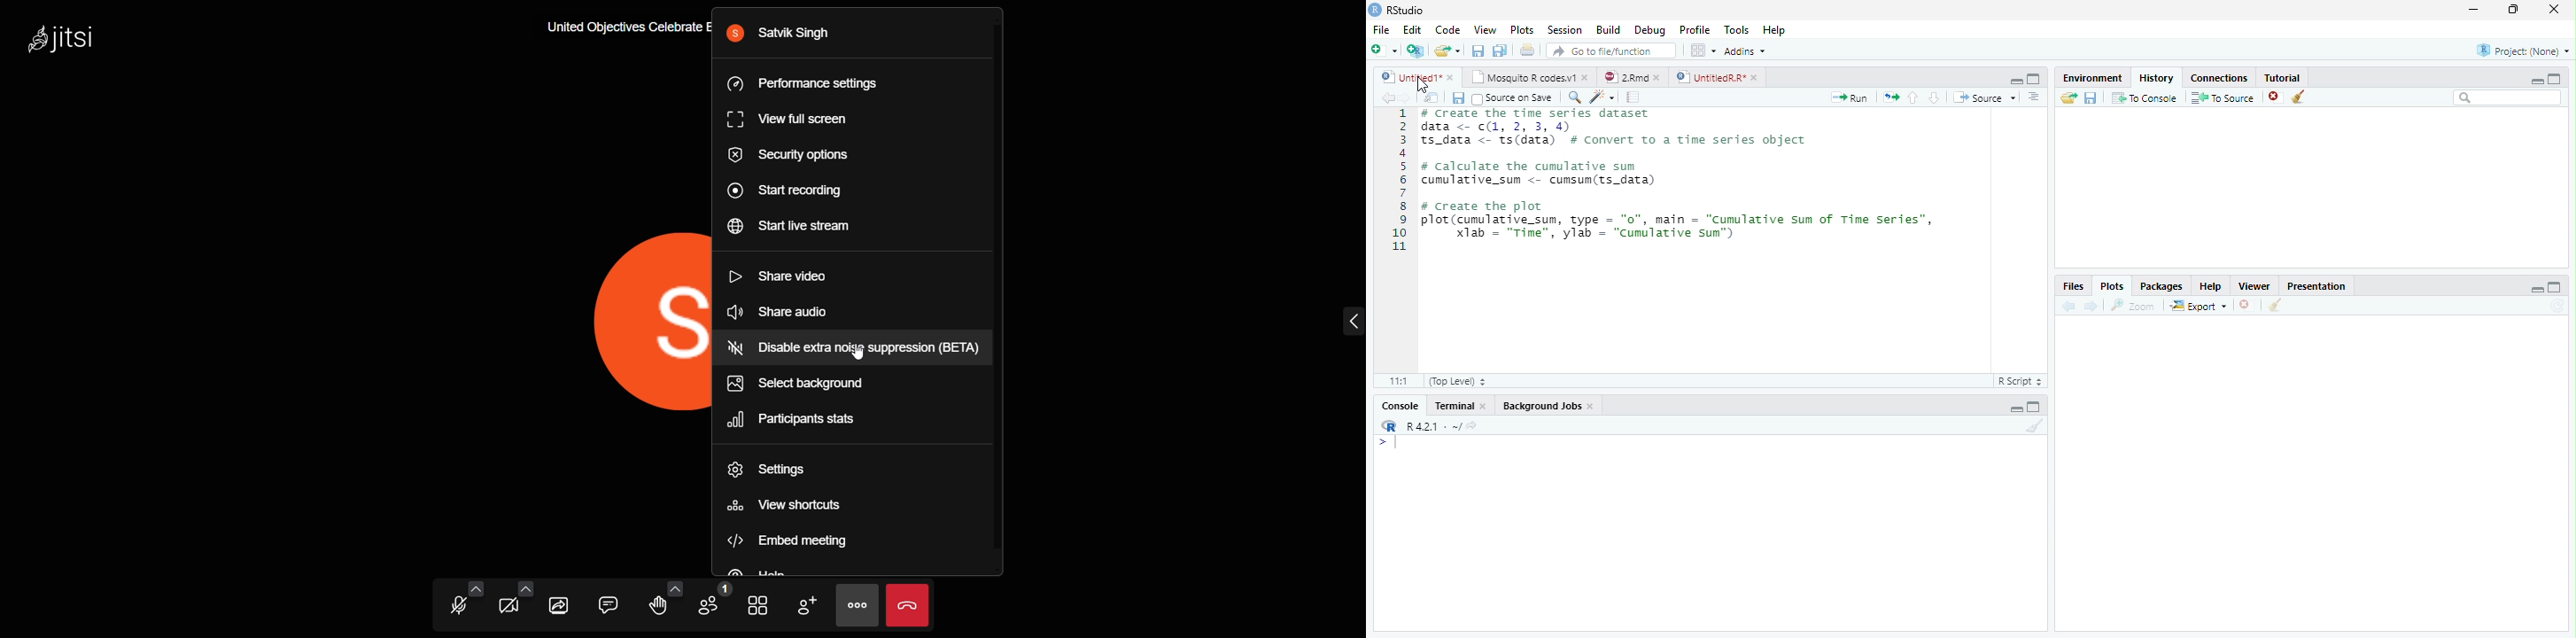 The width and height of the screenshot is (2576, 644). Describe the element at coordinates (2555, 80) in the screenshot. I see `Maximize` at that location.